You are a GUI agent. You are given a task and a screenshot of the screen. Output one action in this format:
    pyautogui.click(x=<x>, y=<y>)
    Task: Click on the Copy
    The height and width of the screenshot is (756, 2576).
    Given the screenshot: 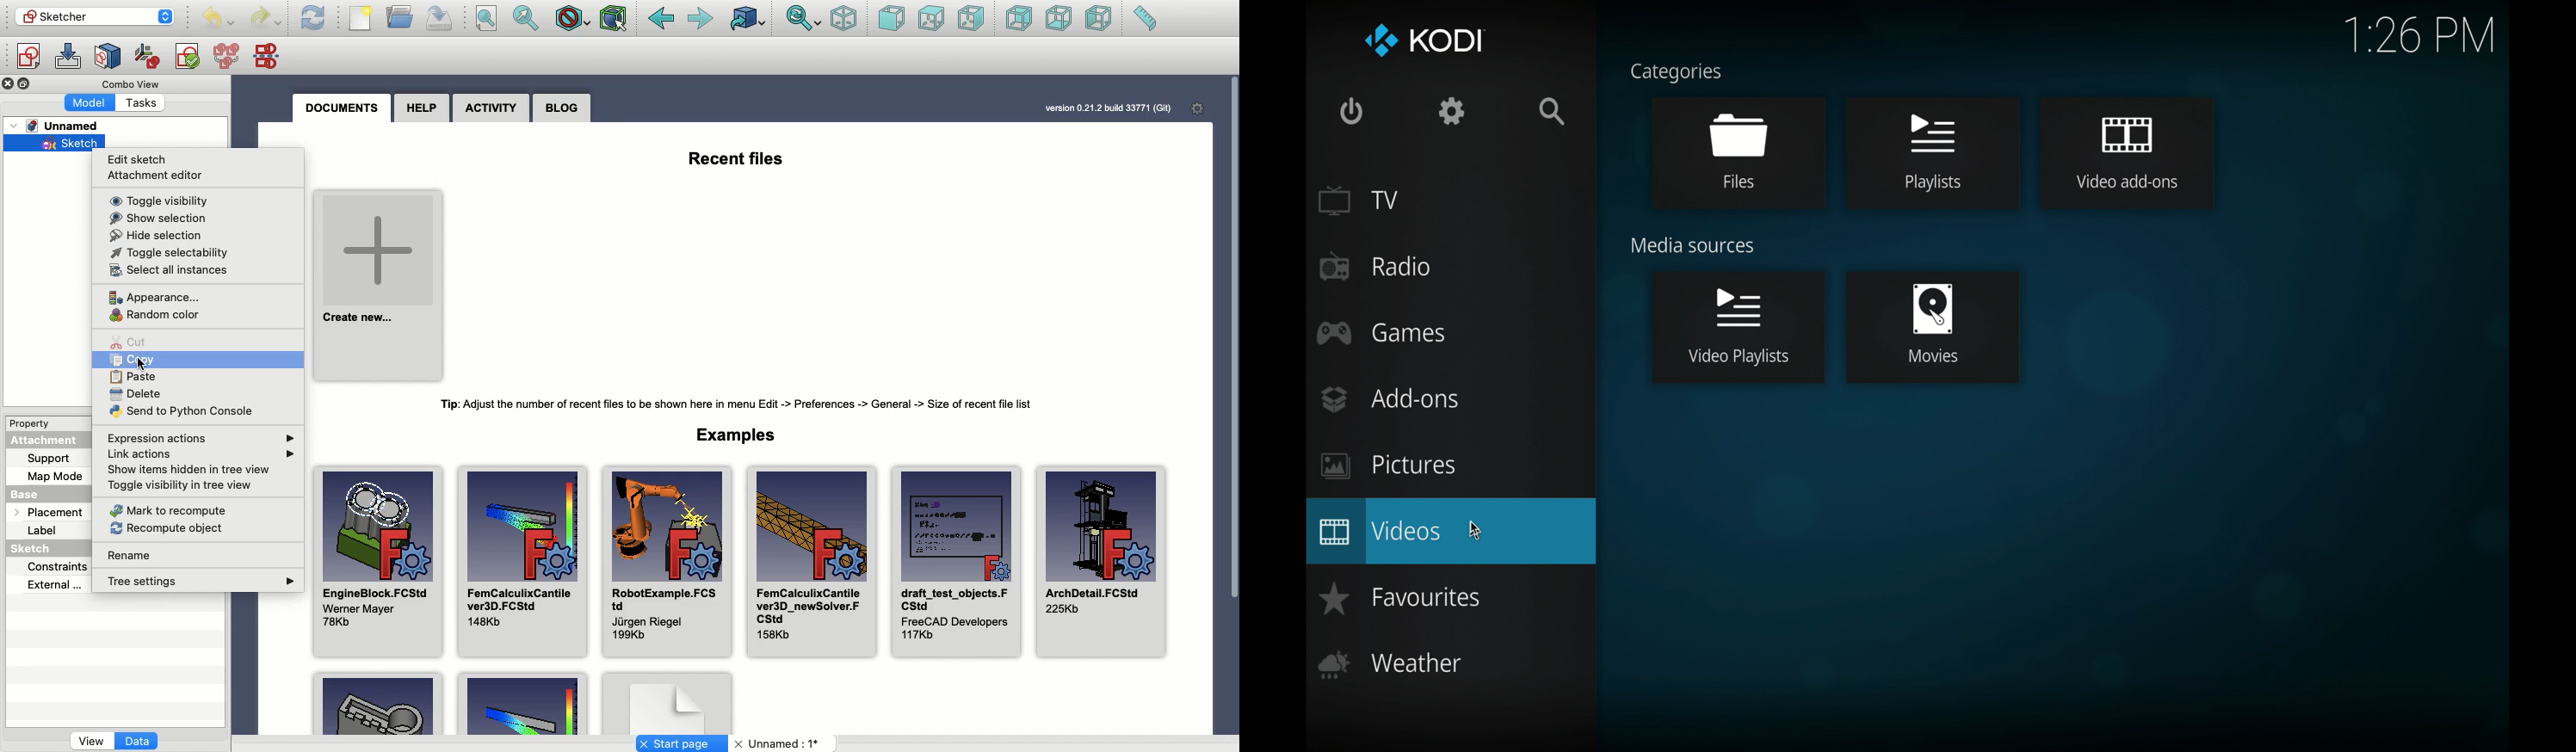 What is the action you would take?
    pyautogui.click(x=148, y=360)
    